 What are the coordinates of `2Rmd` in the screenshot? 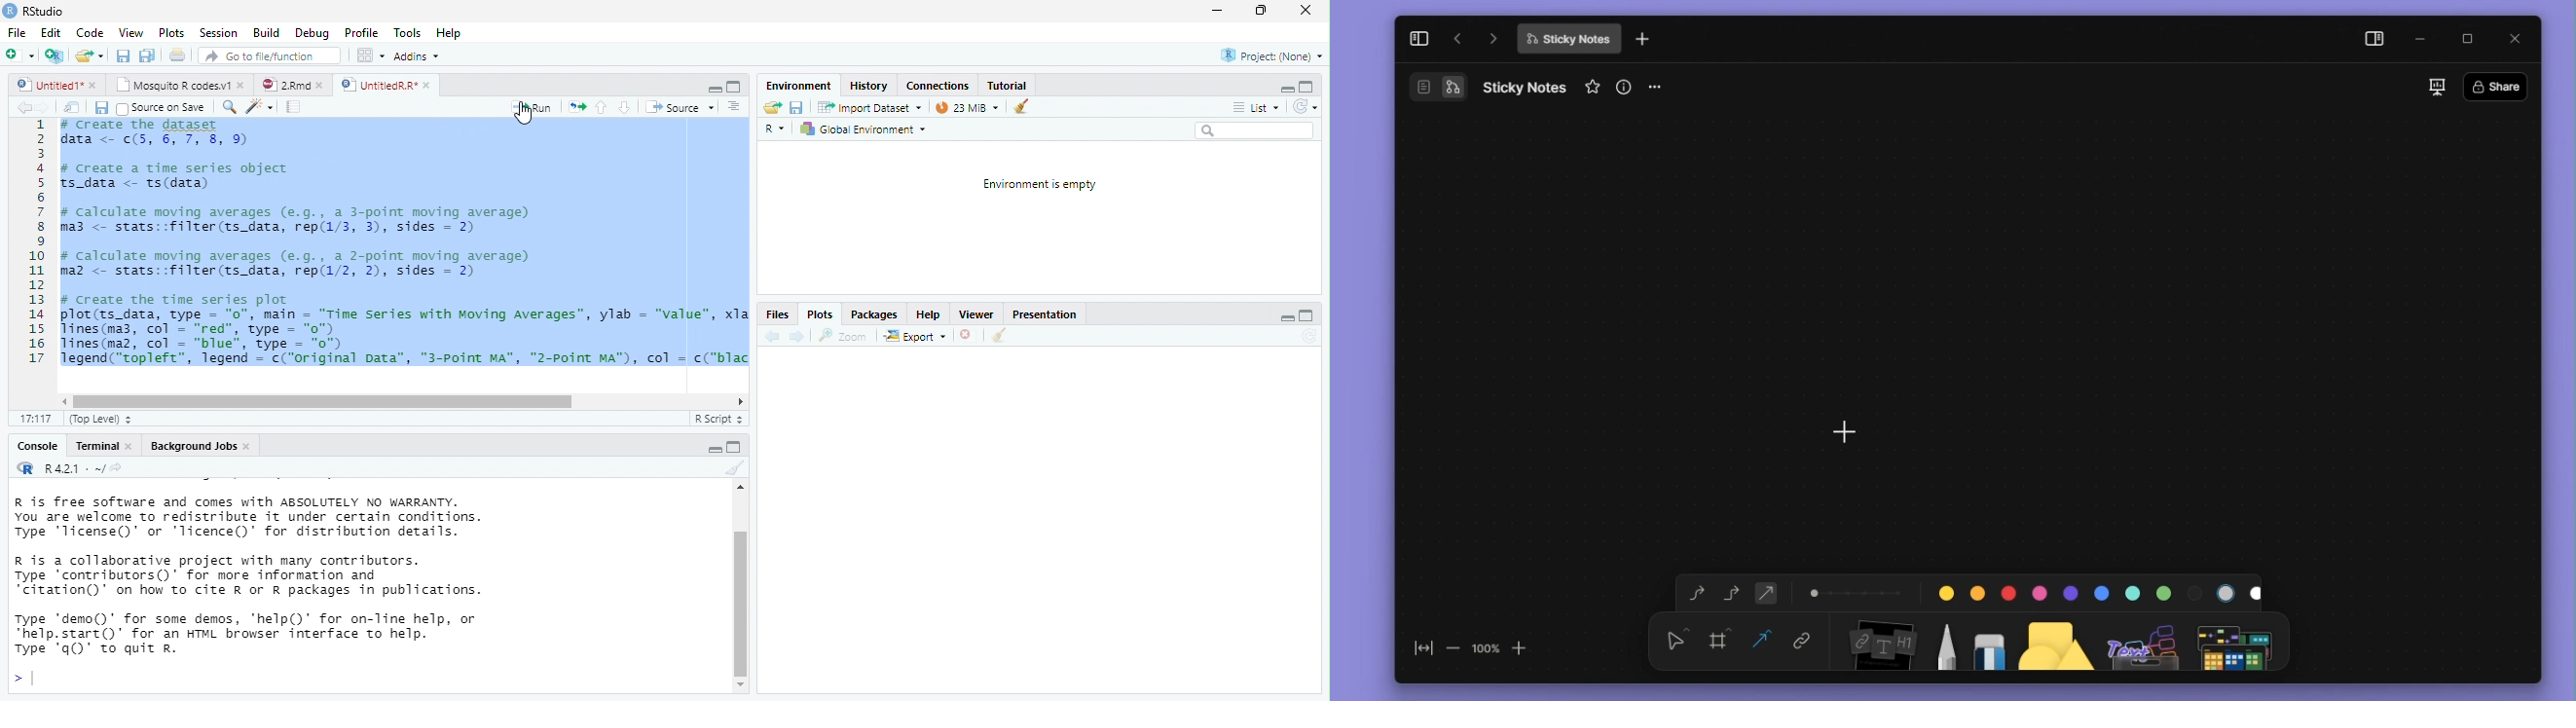 It's located at (283, 85).